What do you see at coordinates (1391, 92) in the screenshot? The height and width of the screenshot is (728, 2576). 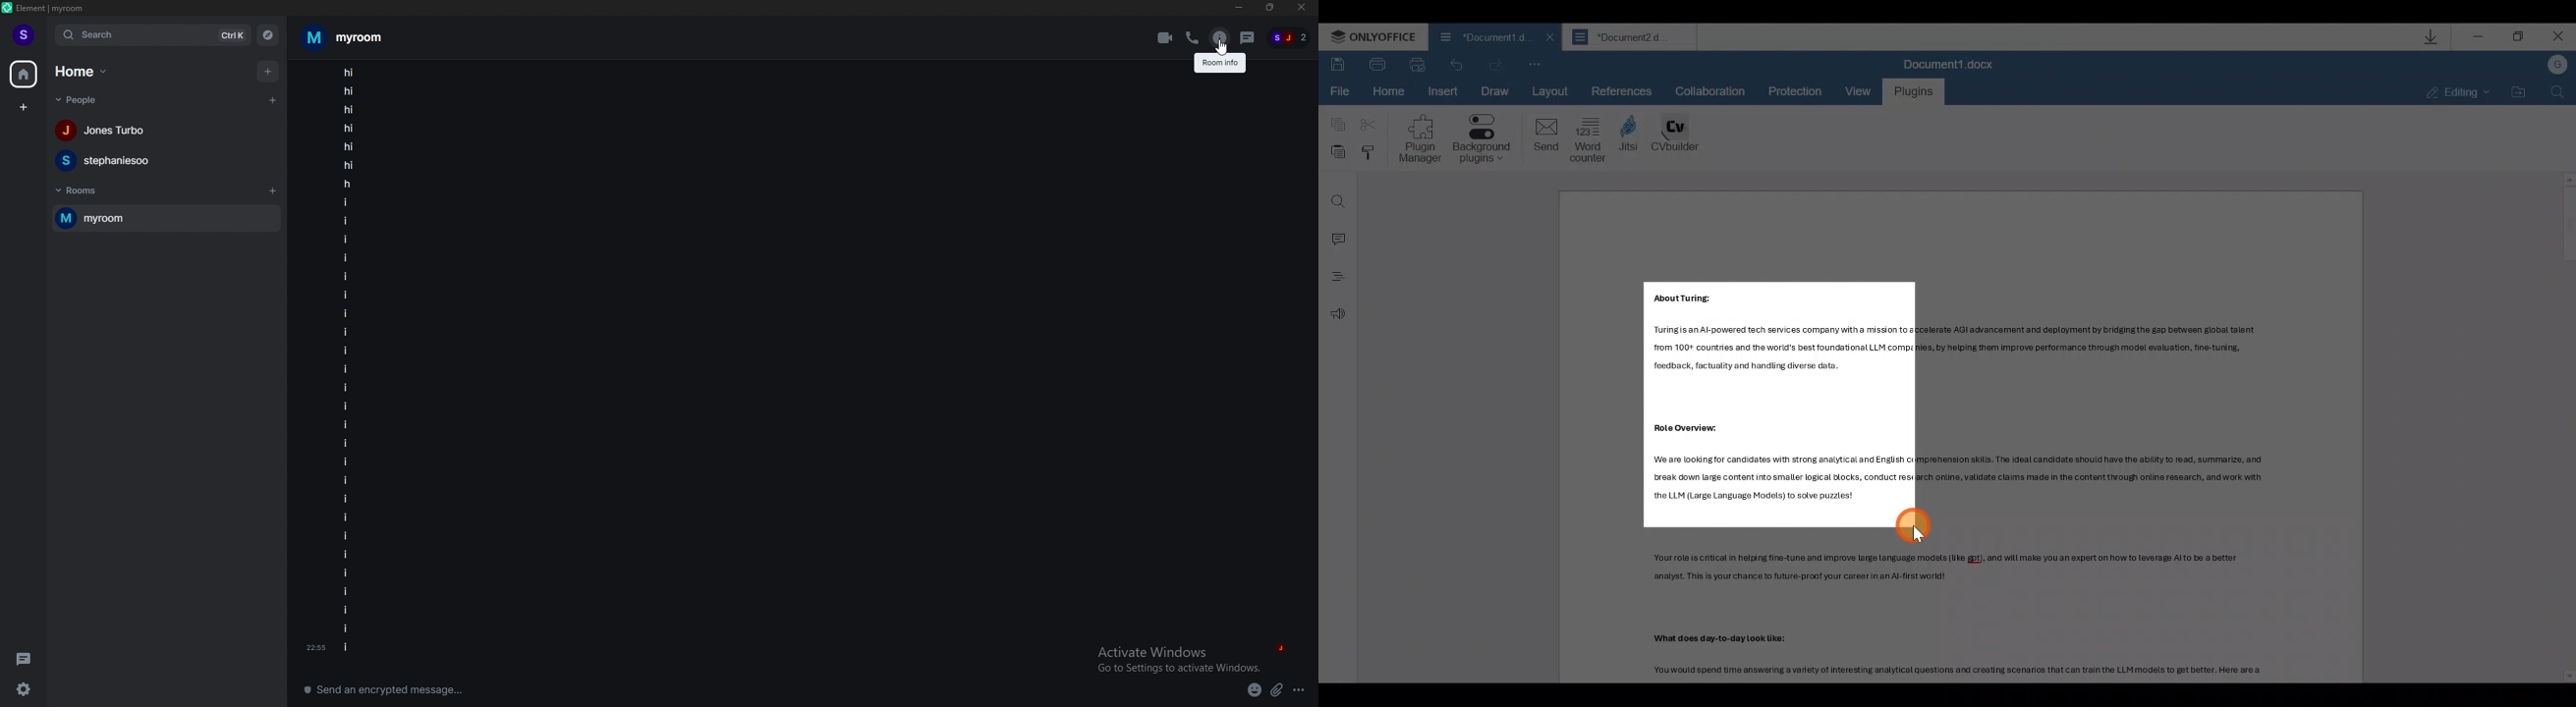 I see `Home` at bounding box center [1391, 92].